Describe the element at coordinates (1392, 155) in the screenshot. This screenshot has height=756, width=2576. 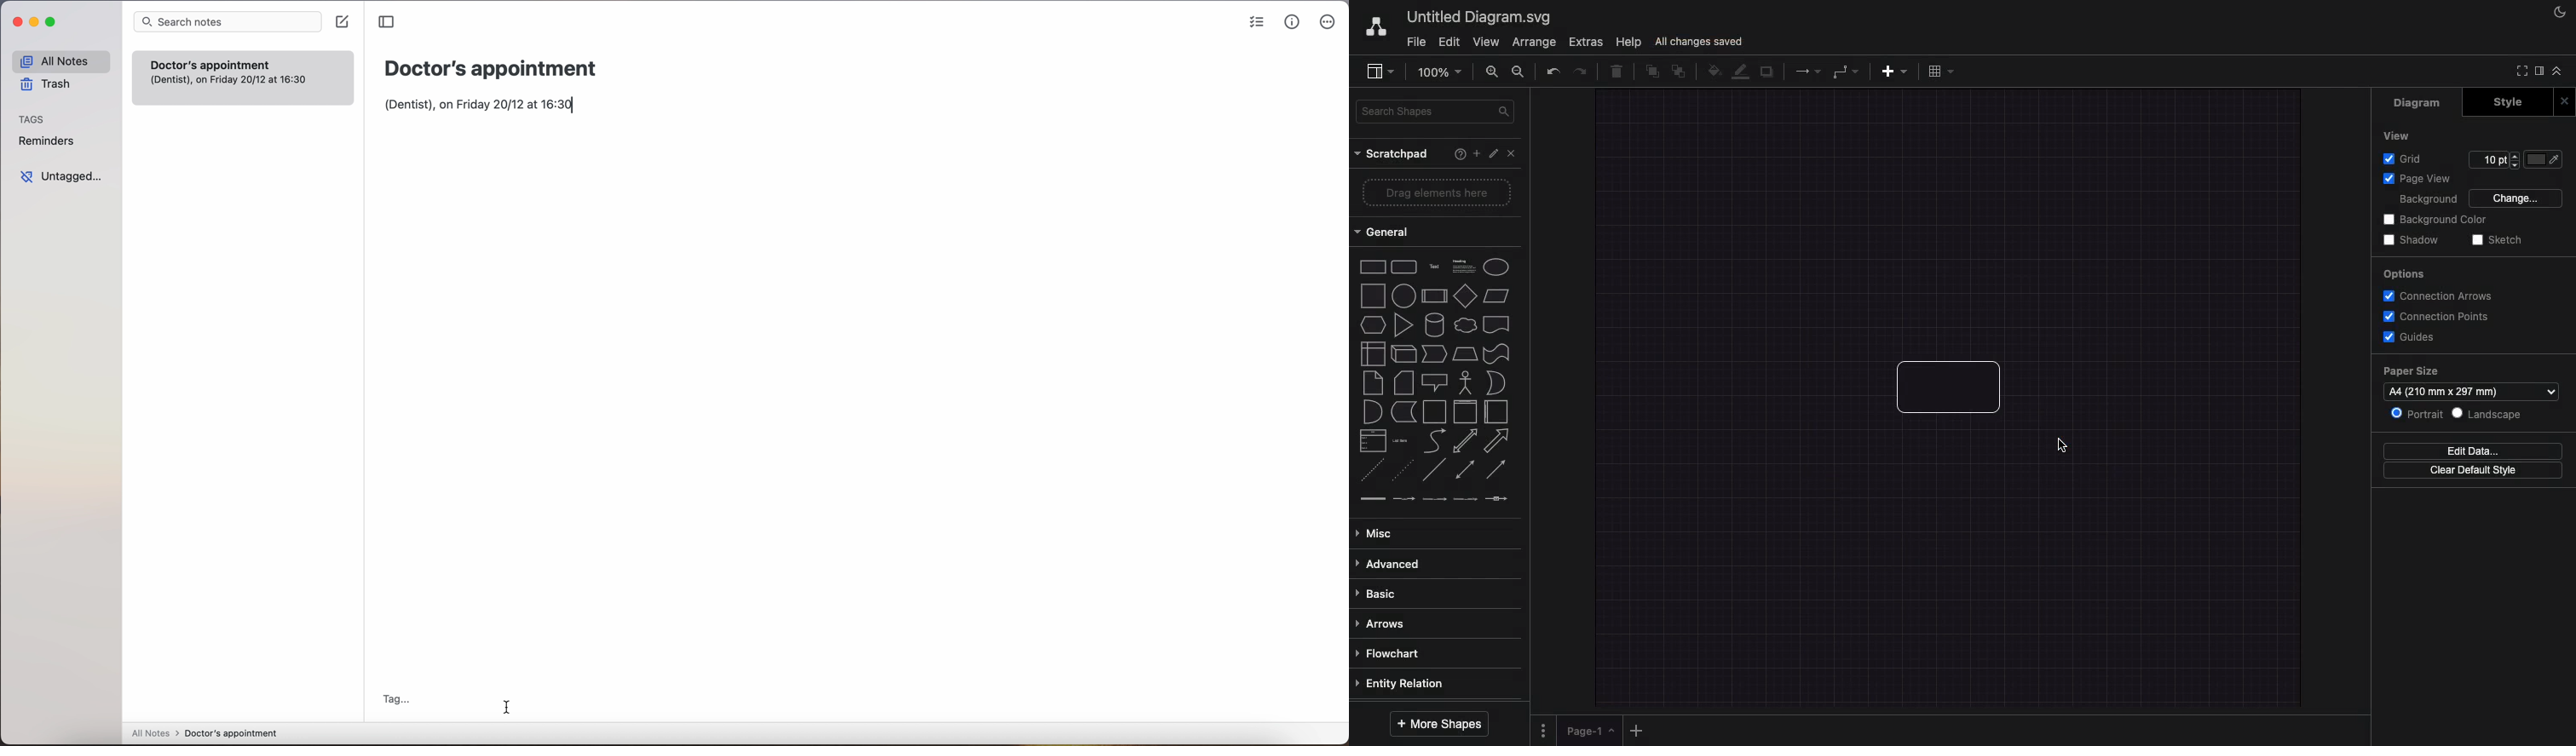
I see `Scratchpad` at that location.